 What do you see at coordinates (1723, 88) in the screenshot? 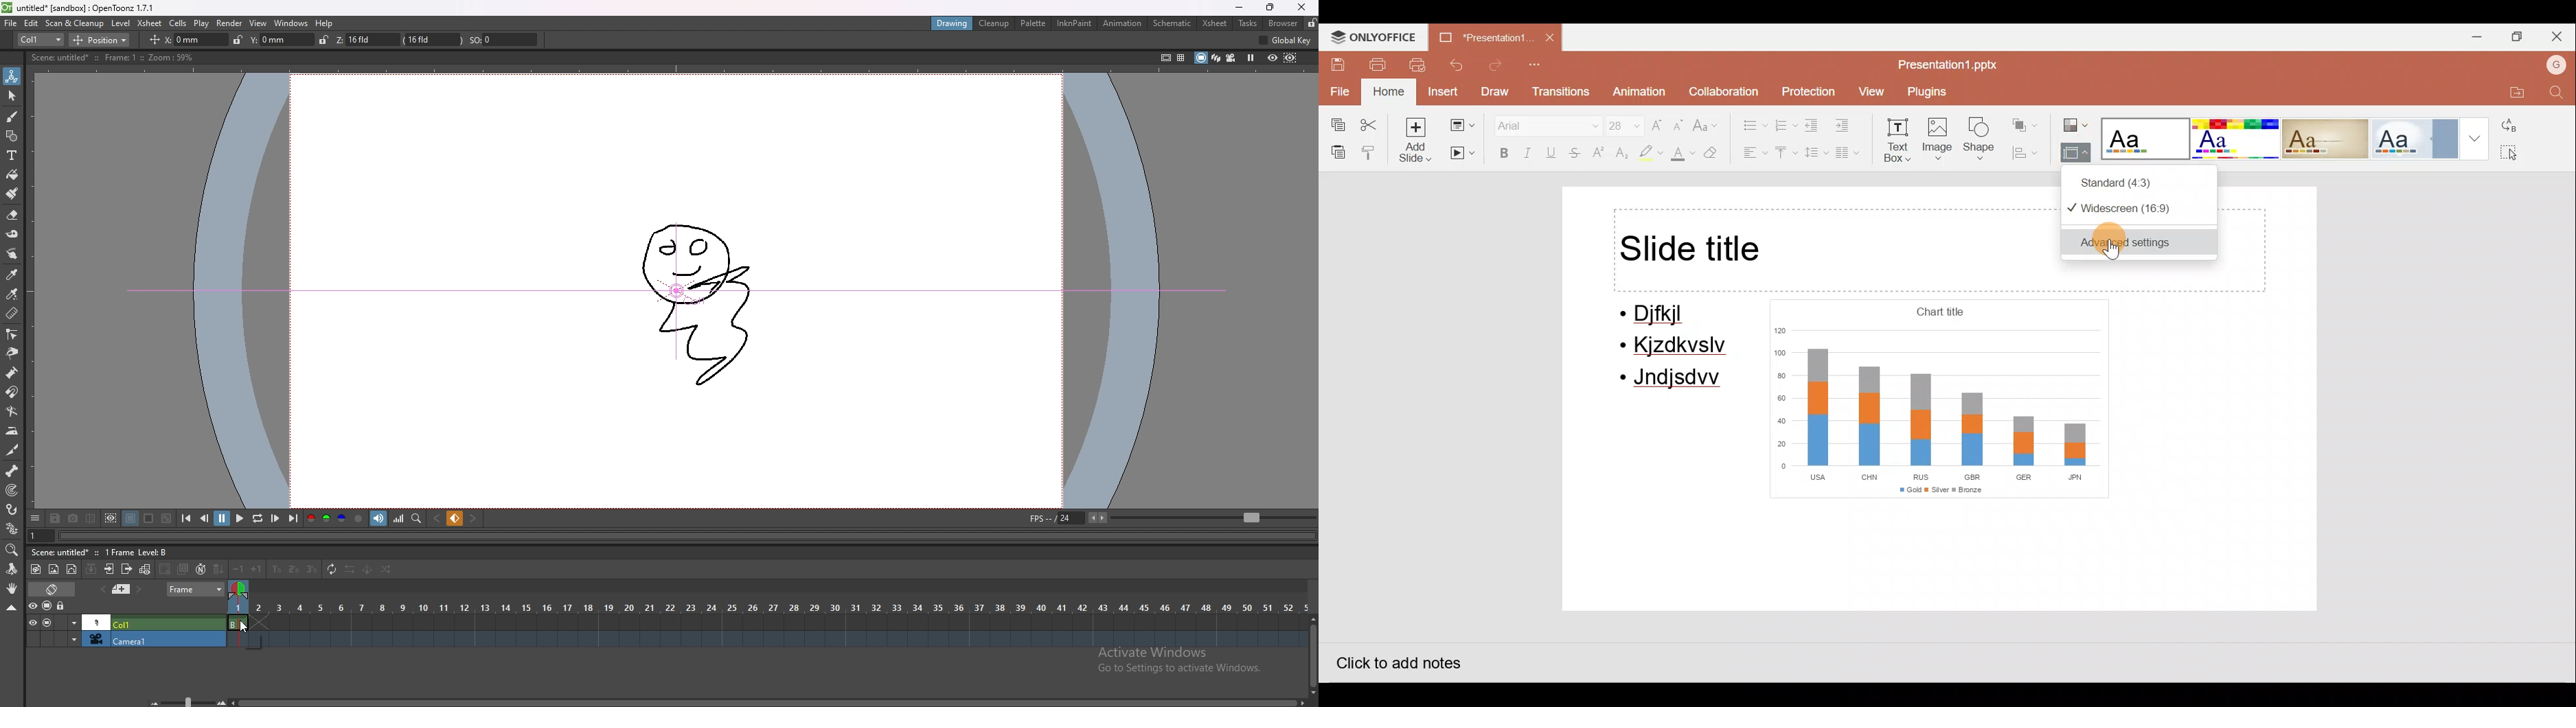
I see `Collaboration` at bounding box center [1723, 88].